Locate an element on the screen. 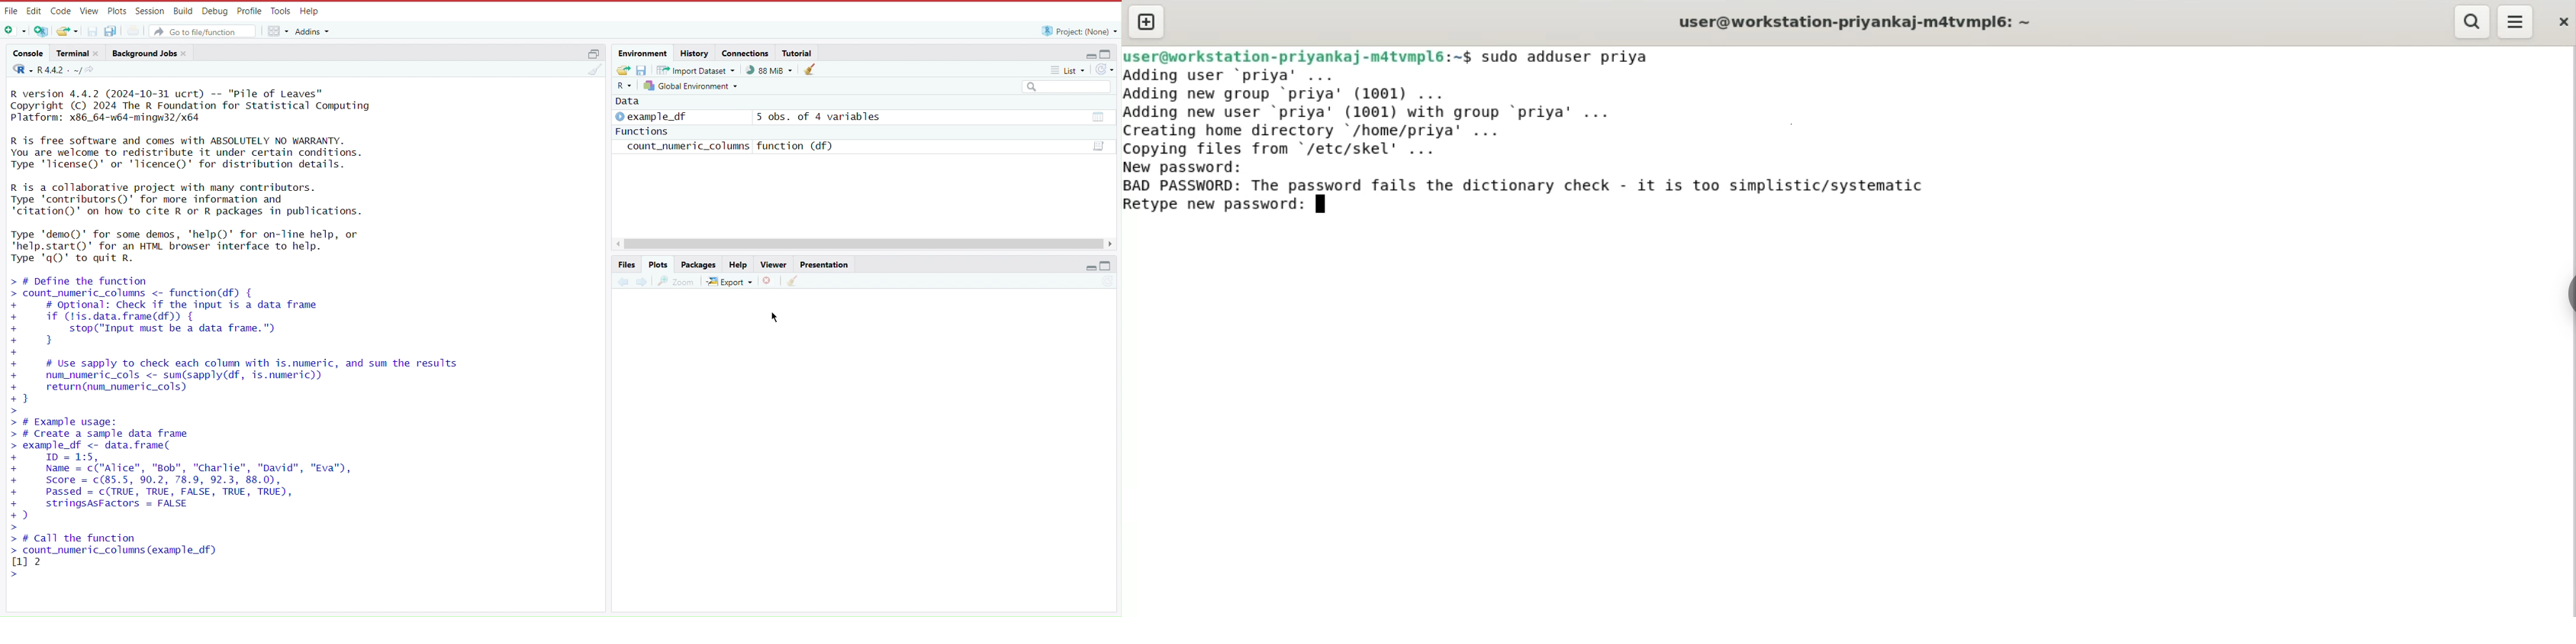  Print the current file is located at coordinates (139, 30).